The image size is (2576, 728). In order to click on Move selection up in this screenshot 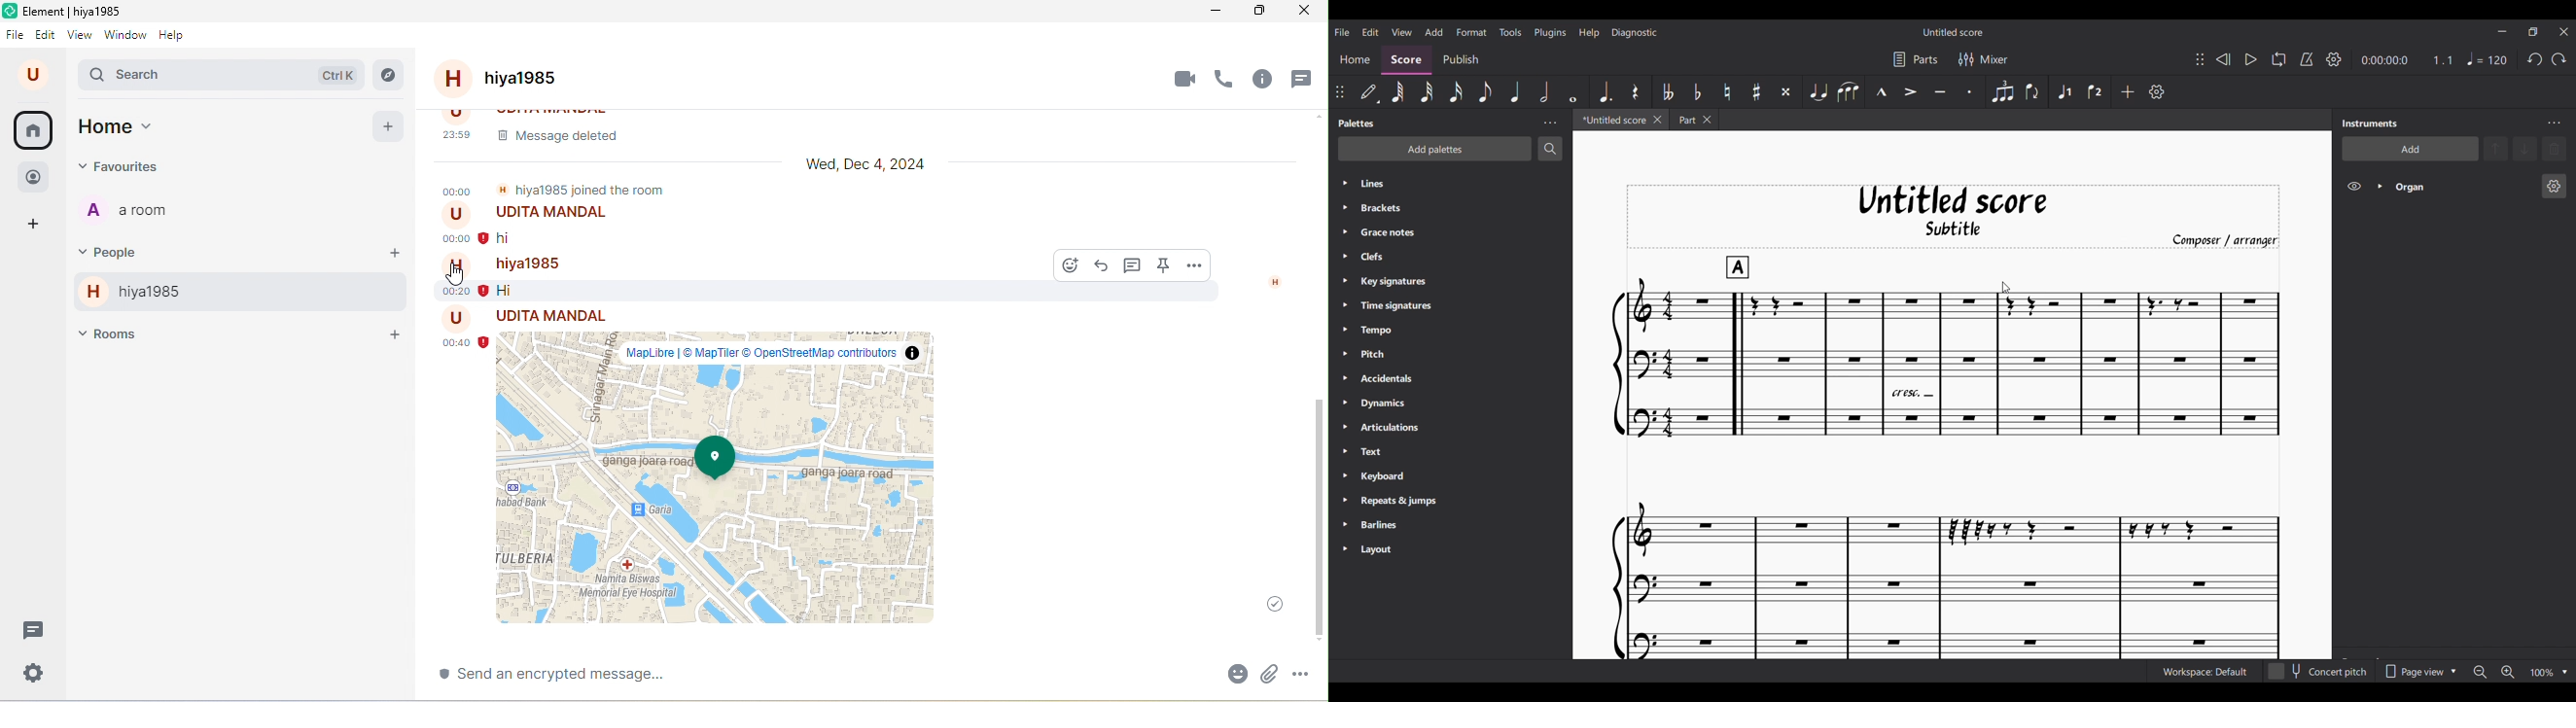, I will do `click(2497, 148)`.